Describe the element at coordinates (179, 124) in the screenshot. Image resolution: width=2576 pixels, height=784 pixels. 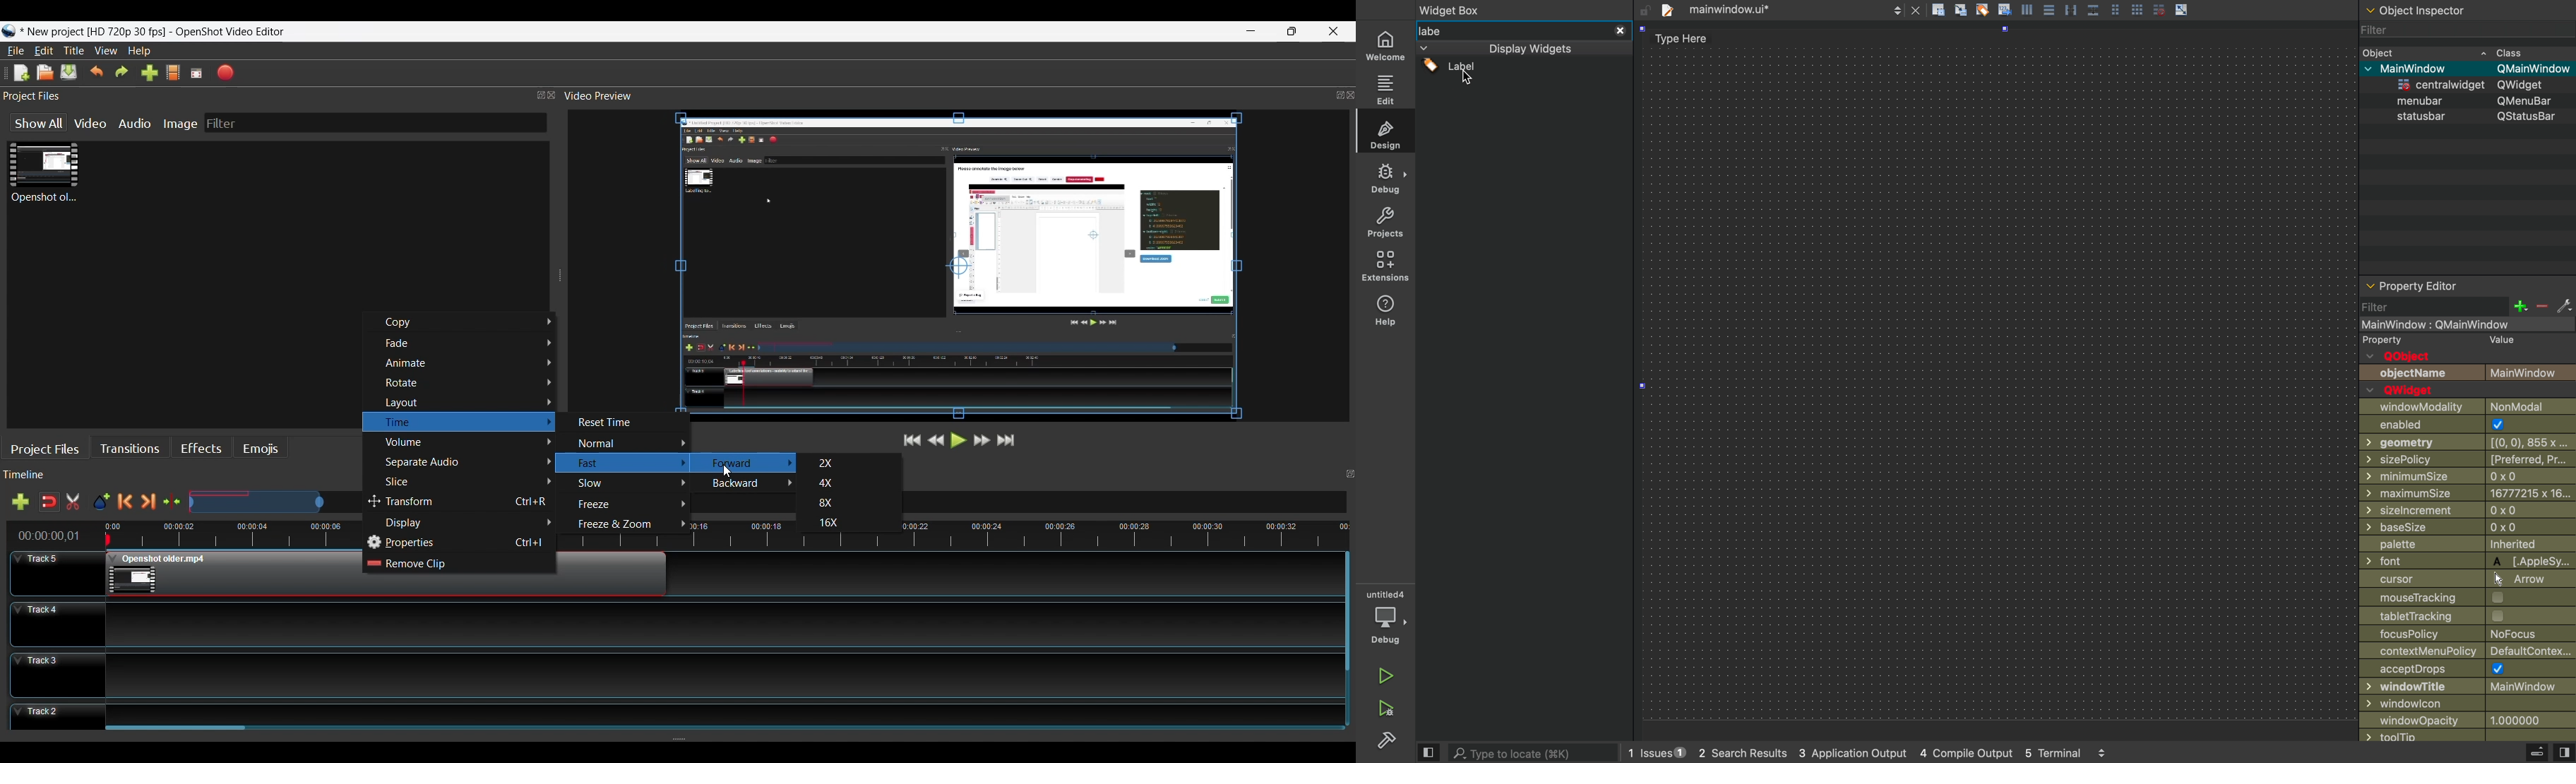
I see `Image` at that location.